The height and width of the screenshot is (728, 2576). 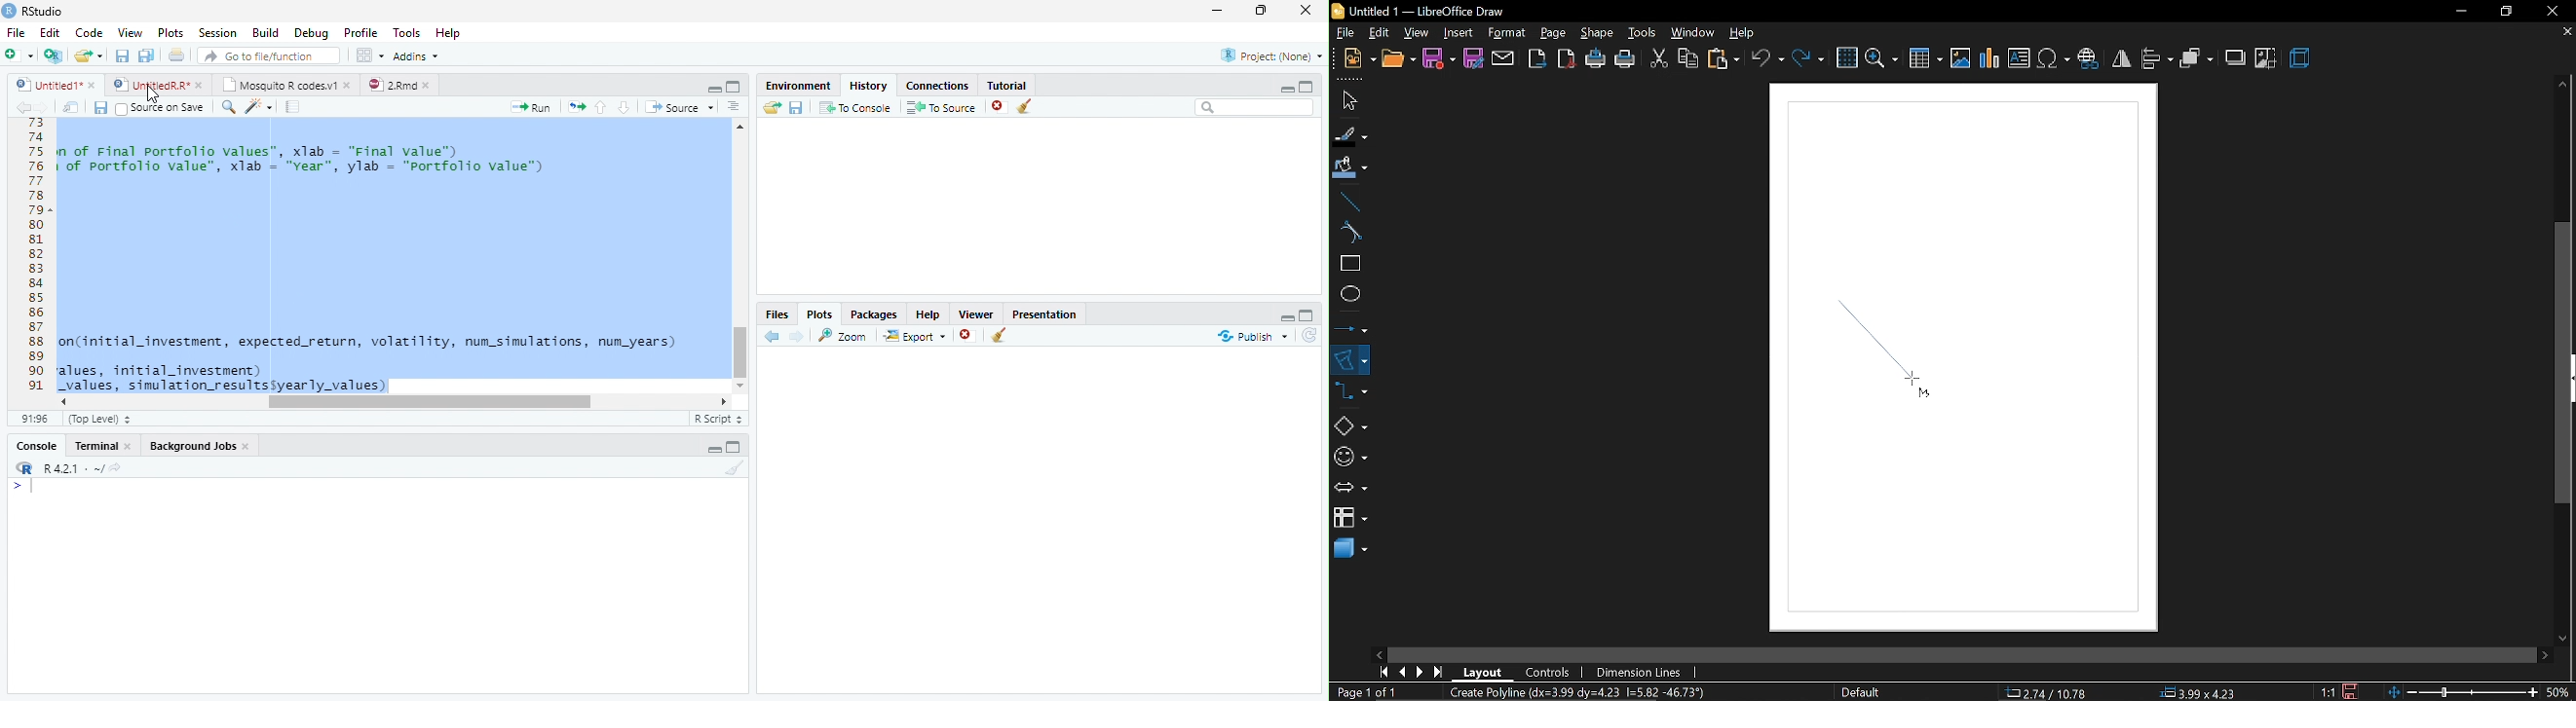 What do you see at coordinates (1252, 336) in the screenshot?
I see `publish` at bounding box center [1252, 336].